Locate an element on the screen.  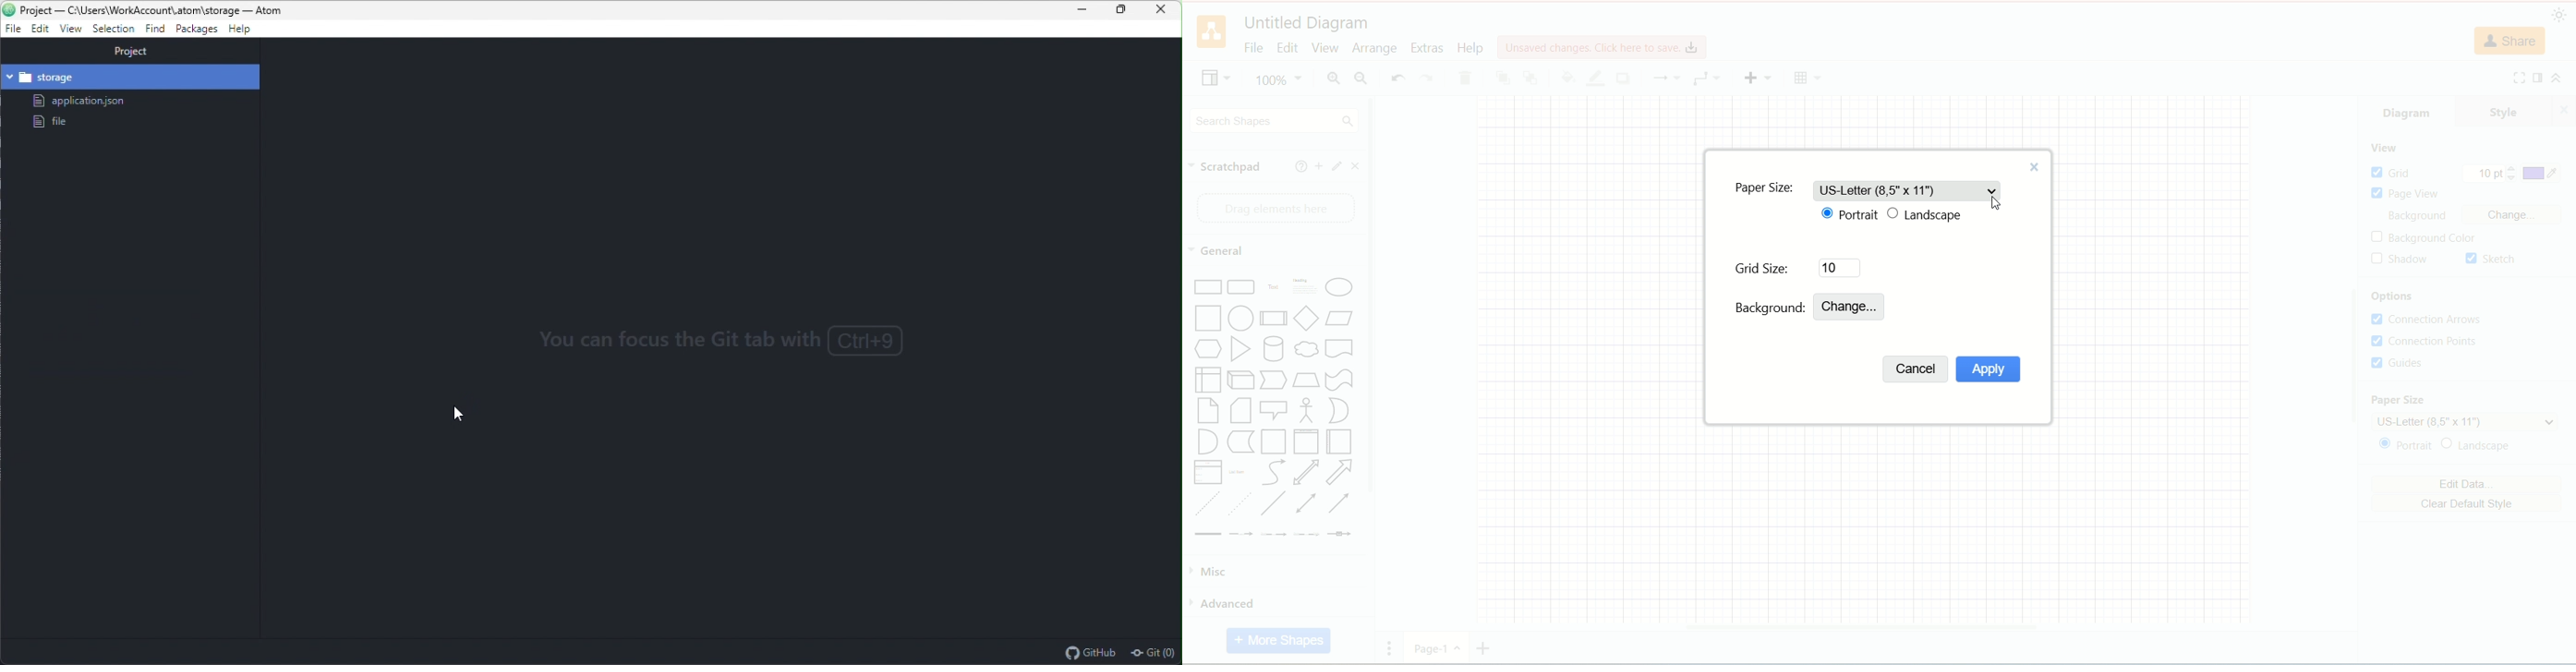
background is located at coordinates (1771, 308).